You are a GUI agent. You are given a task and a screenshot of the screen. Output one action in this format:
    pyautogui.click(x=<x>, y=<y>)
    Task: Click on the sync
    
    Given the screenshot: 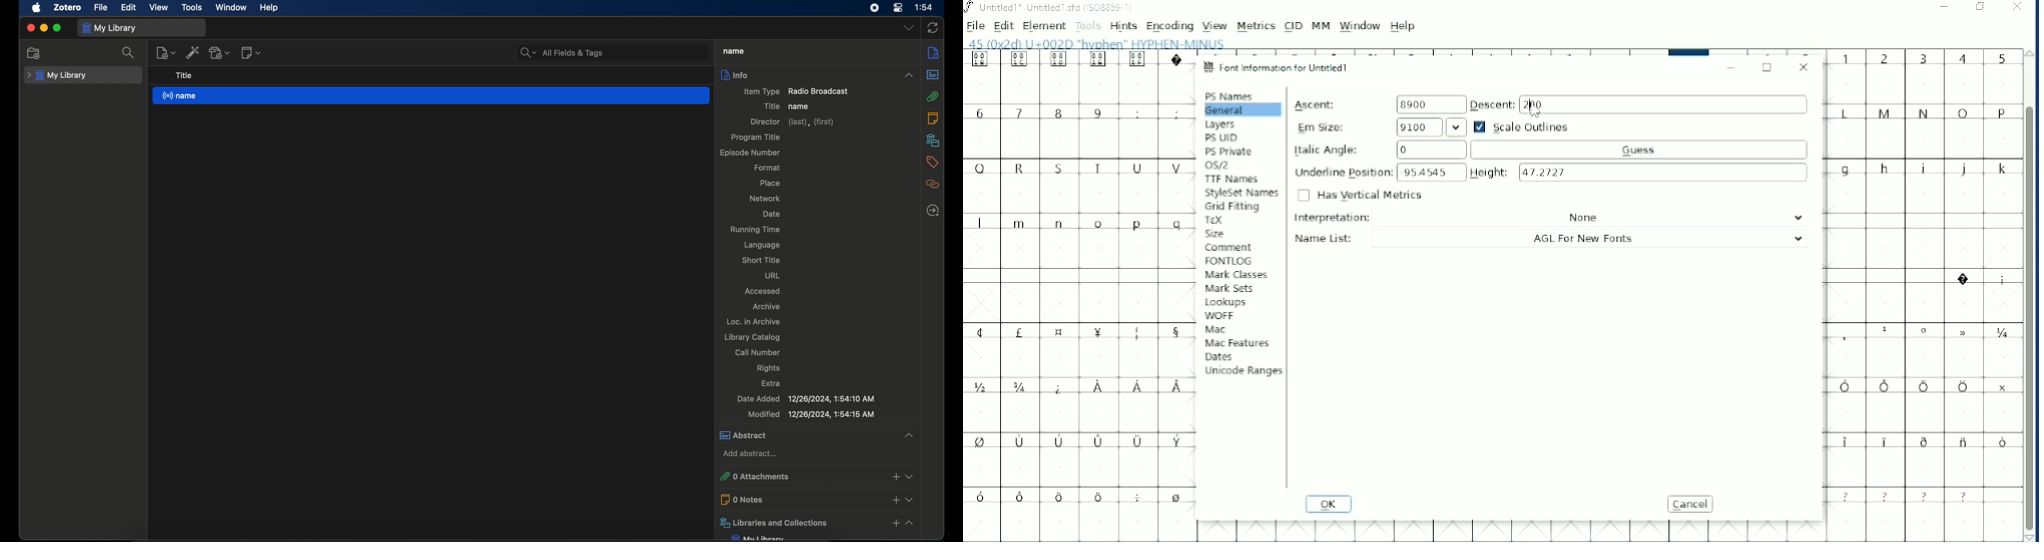 What is the action you would take?
    pyautogui.click(x=934, y=28)
    